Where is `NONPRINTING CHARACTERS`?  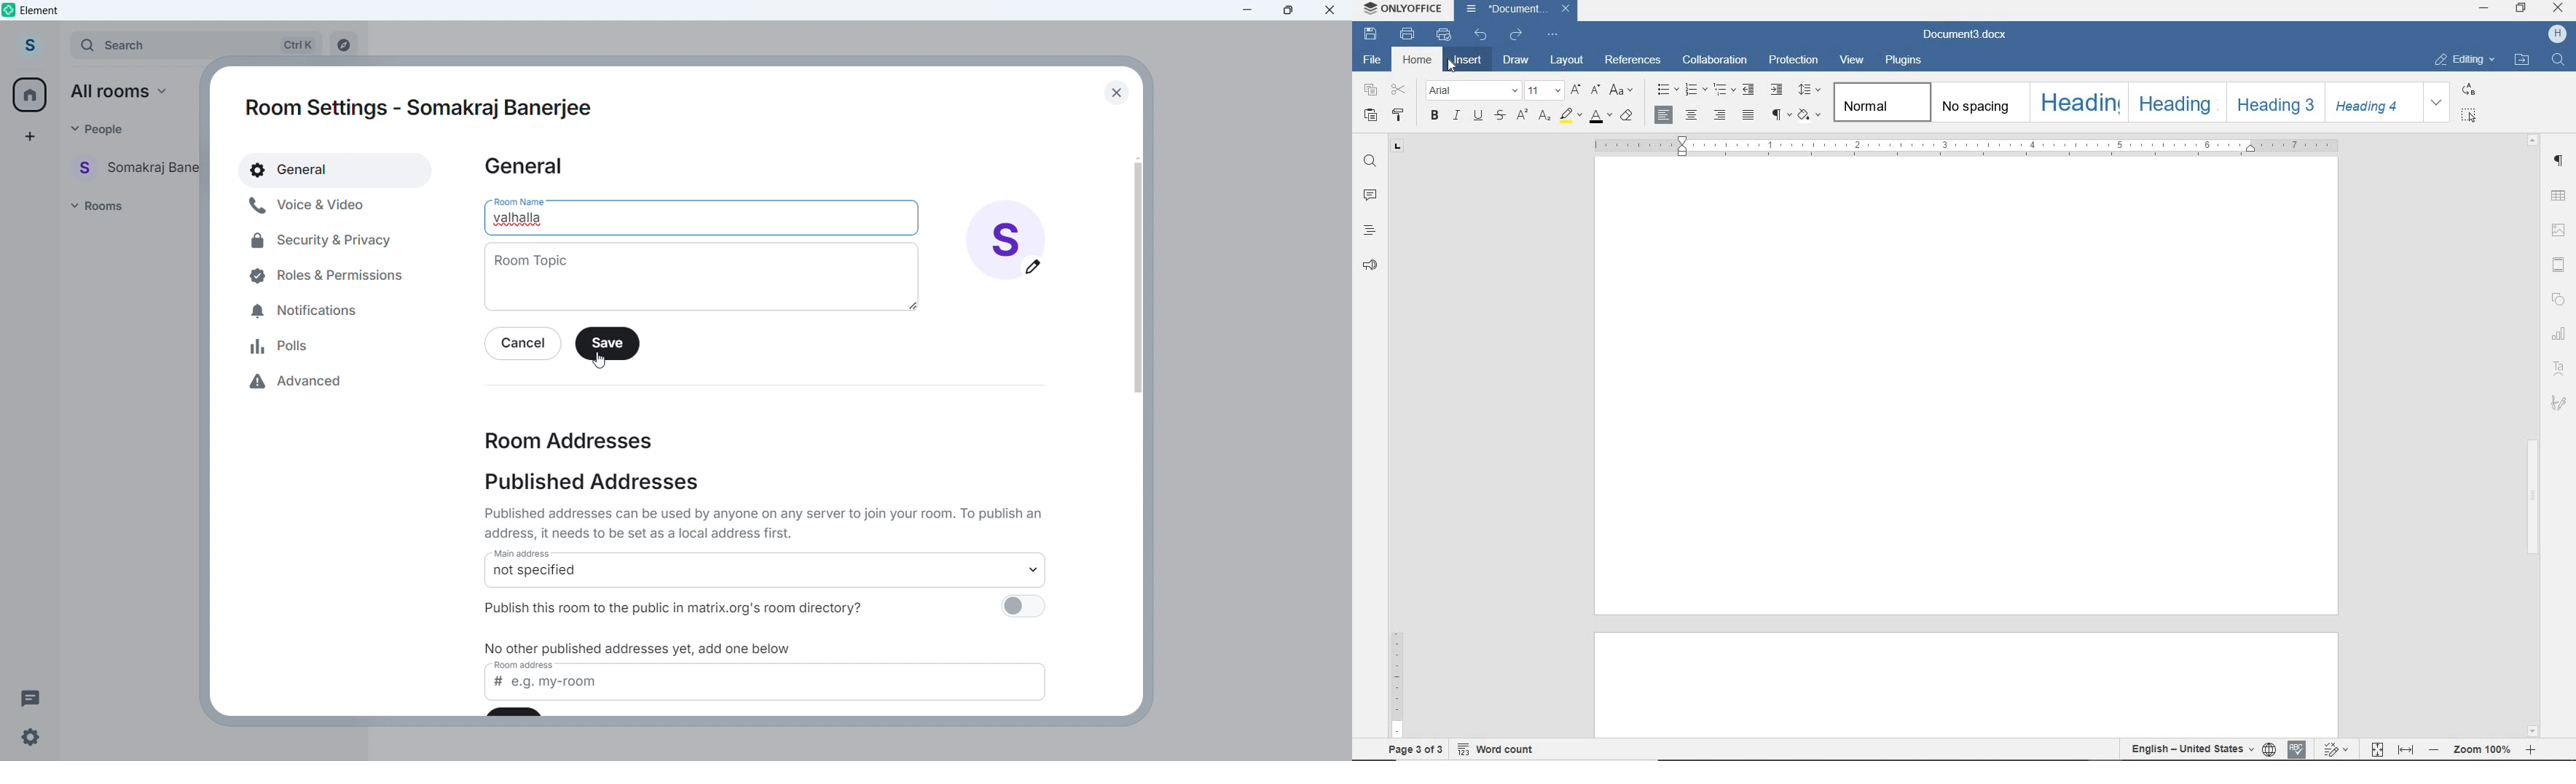
NONPRINTING CHARACTERS is located at coordinates (1778, 114).